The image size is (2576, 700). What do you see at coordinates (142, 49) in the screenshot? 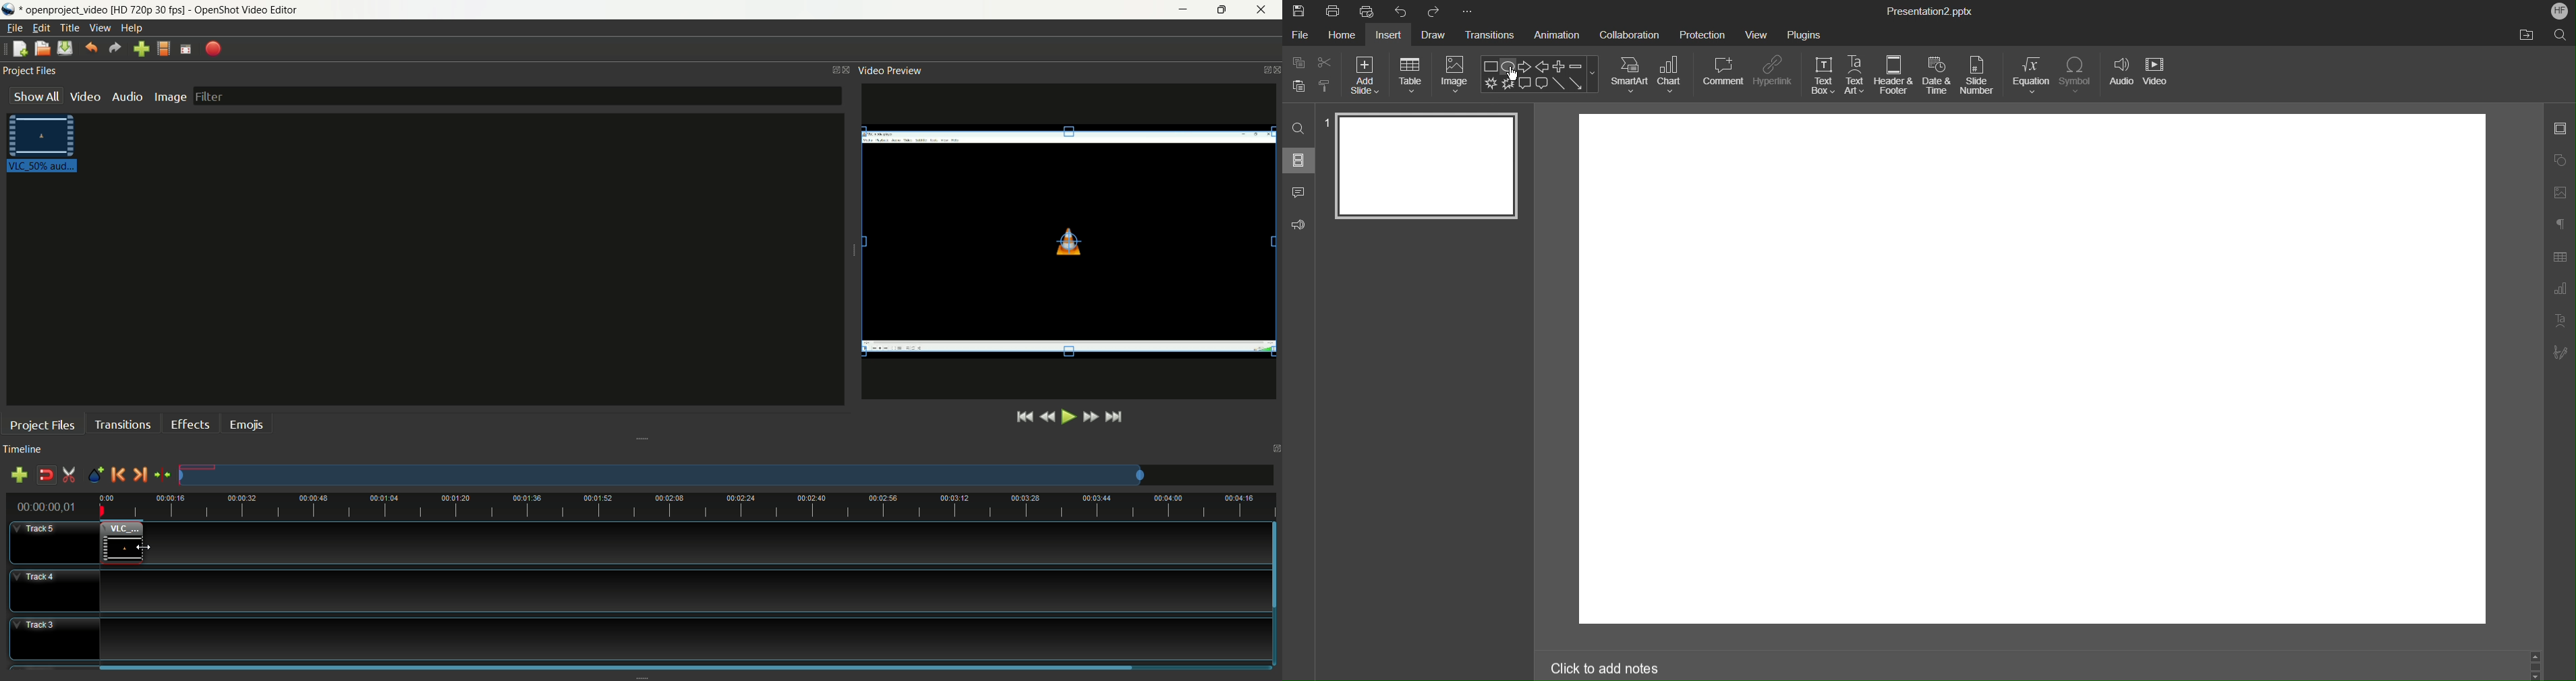
I see `import files` at bounding box center [142, 49].